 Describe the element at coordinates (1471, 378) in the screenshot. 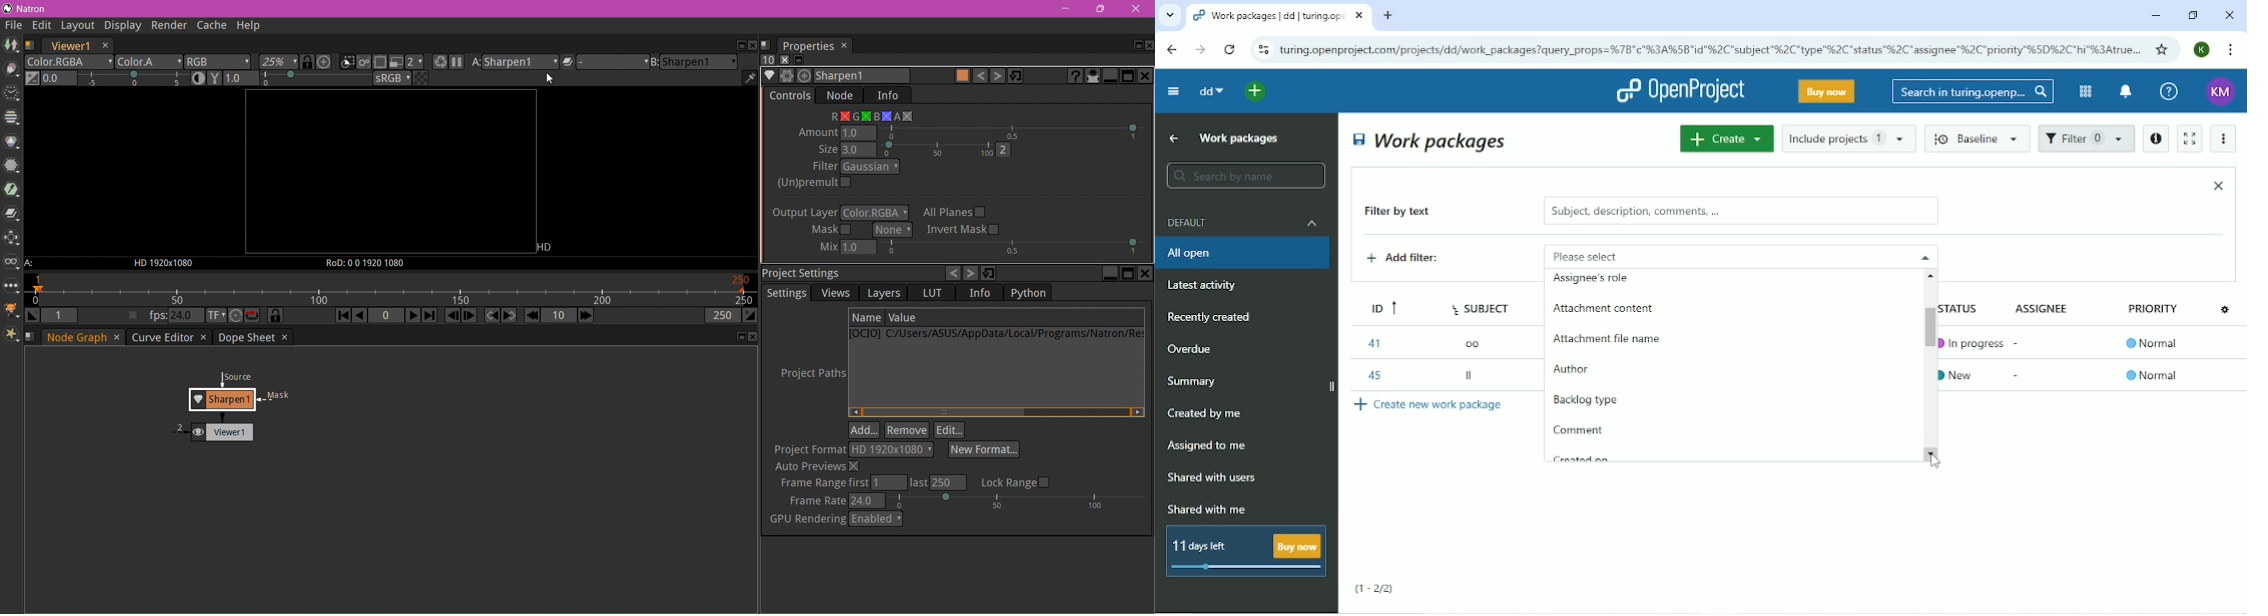

I see `ll` at that location.